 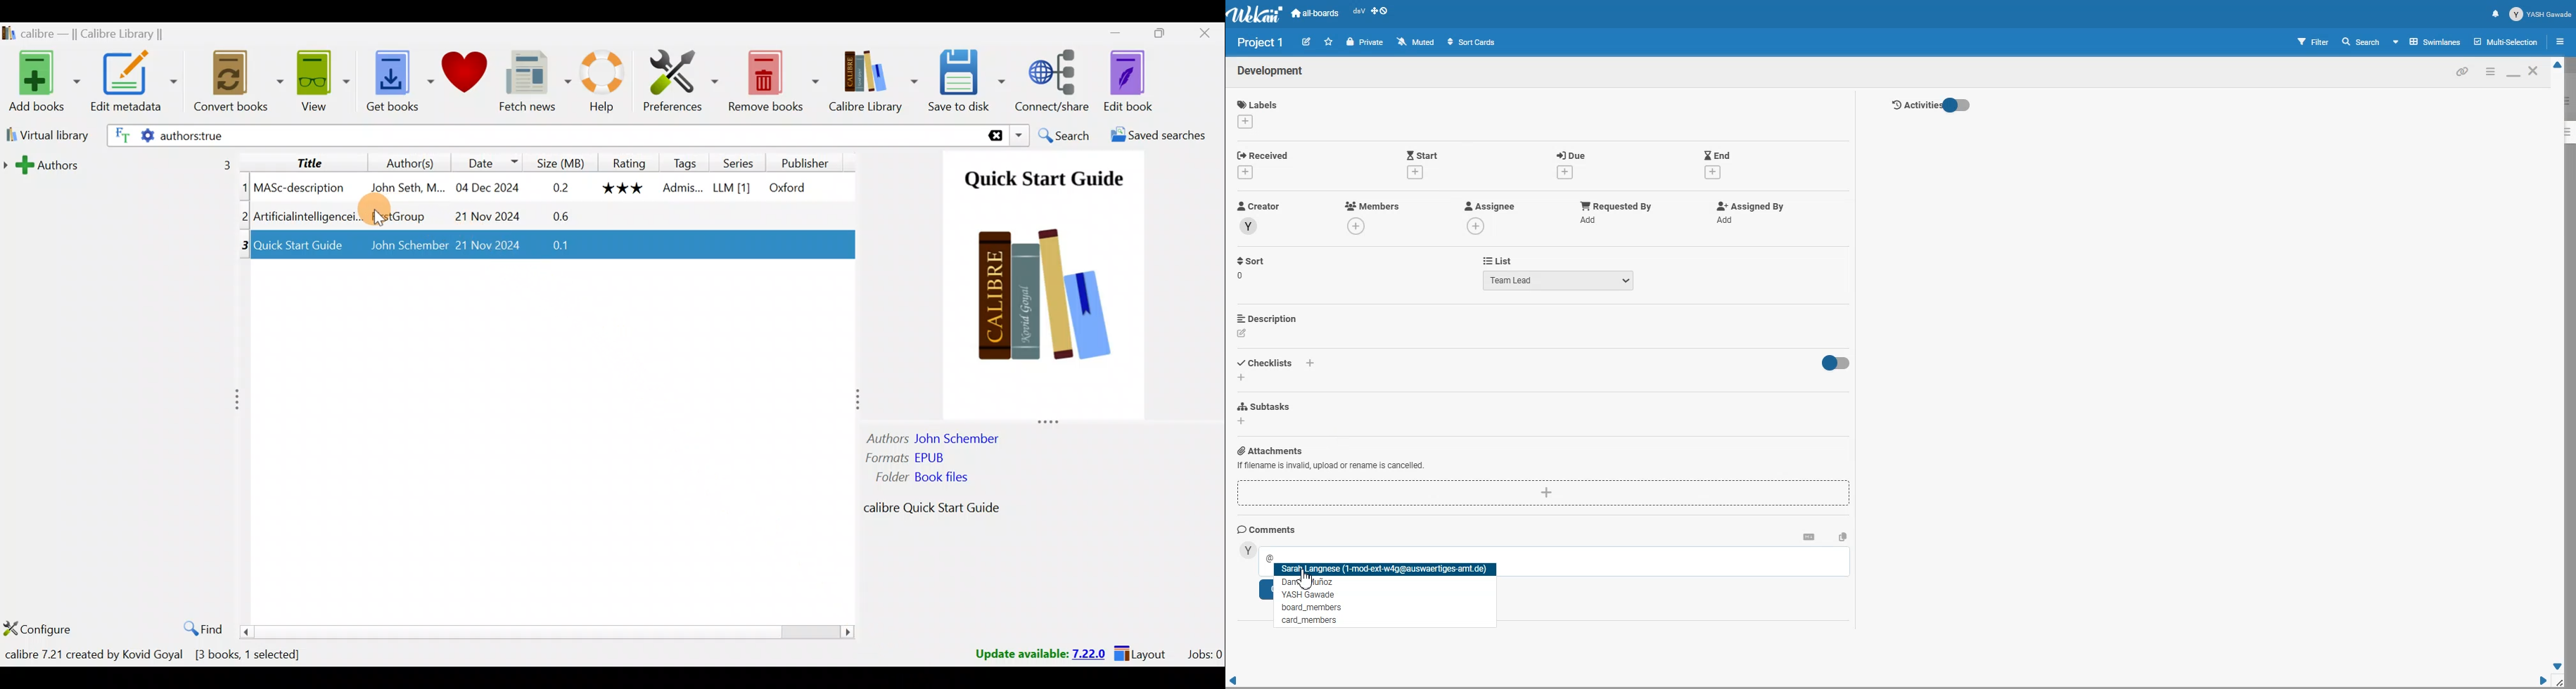 I want to click on List, so click(x=1497, y=260).